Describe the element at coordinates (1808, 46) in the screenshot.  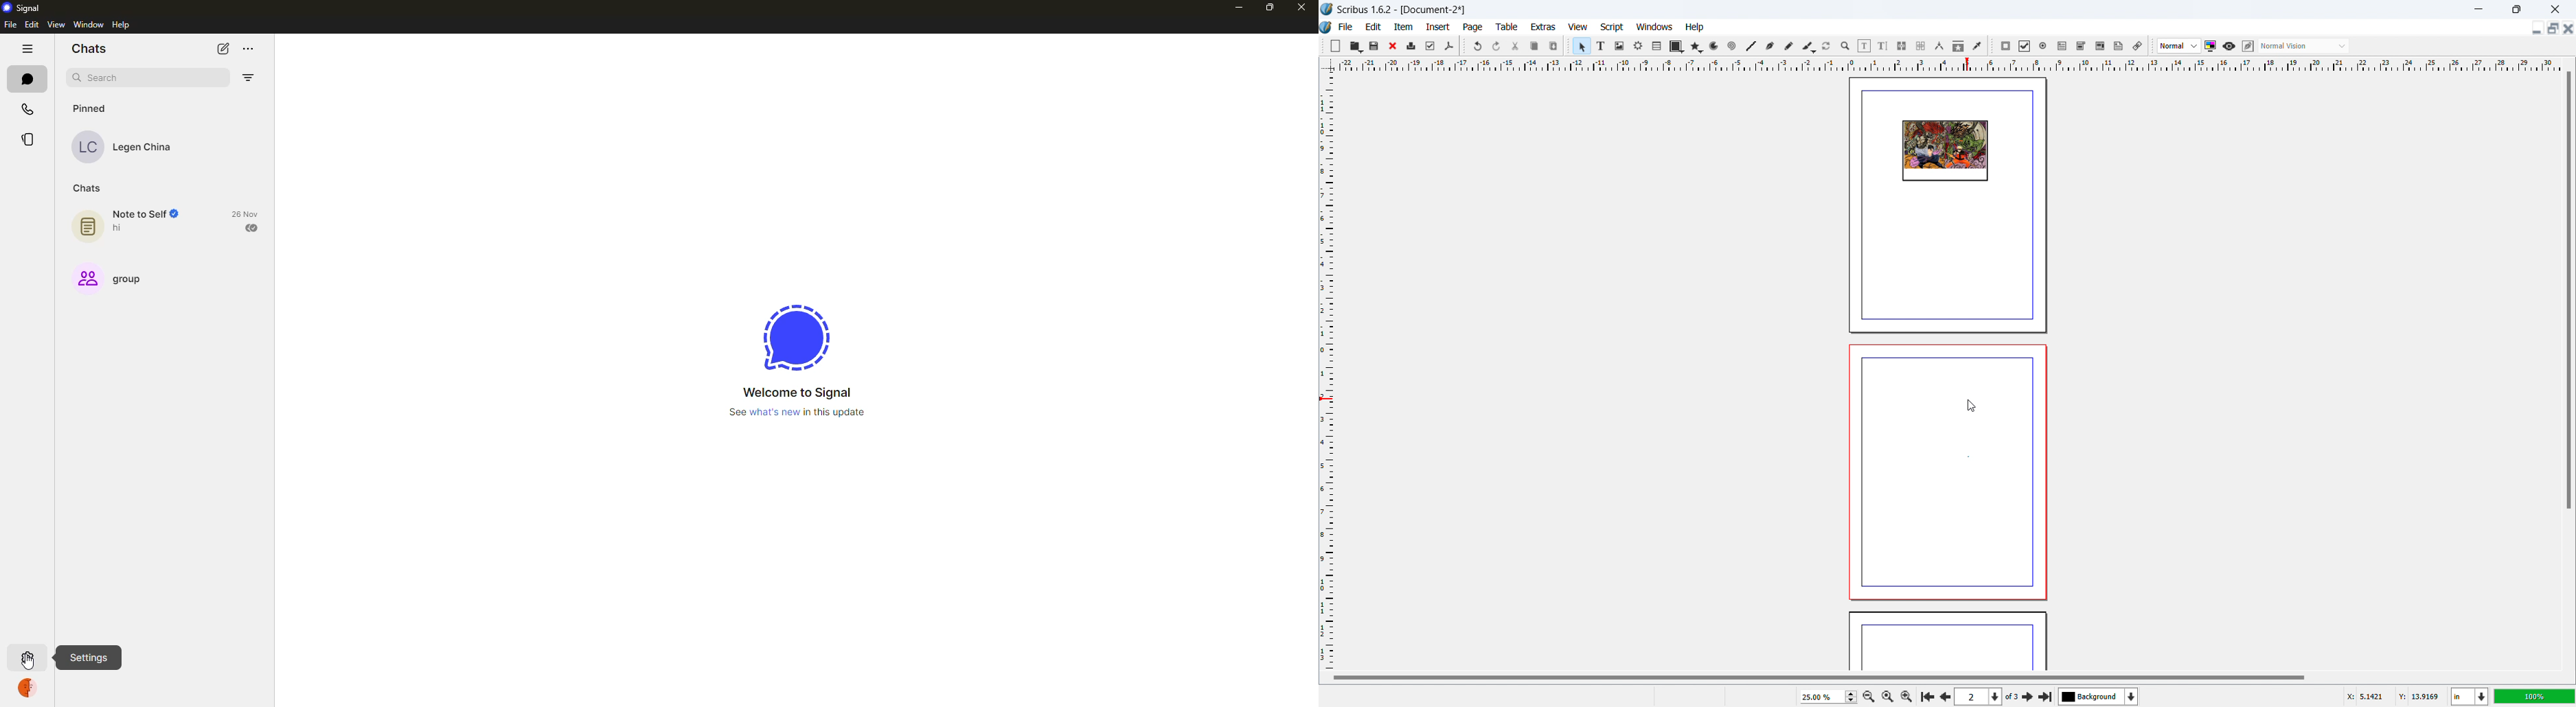
I see `caligraphic line` at that location.